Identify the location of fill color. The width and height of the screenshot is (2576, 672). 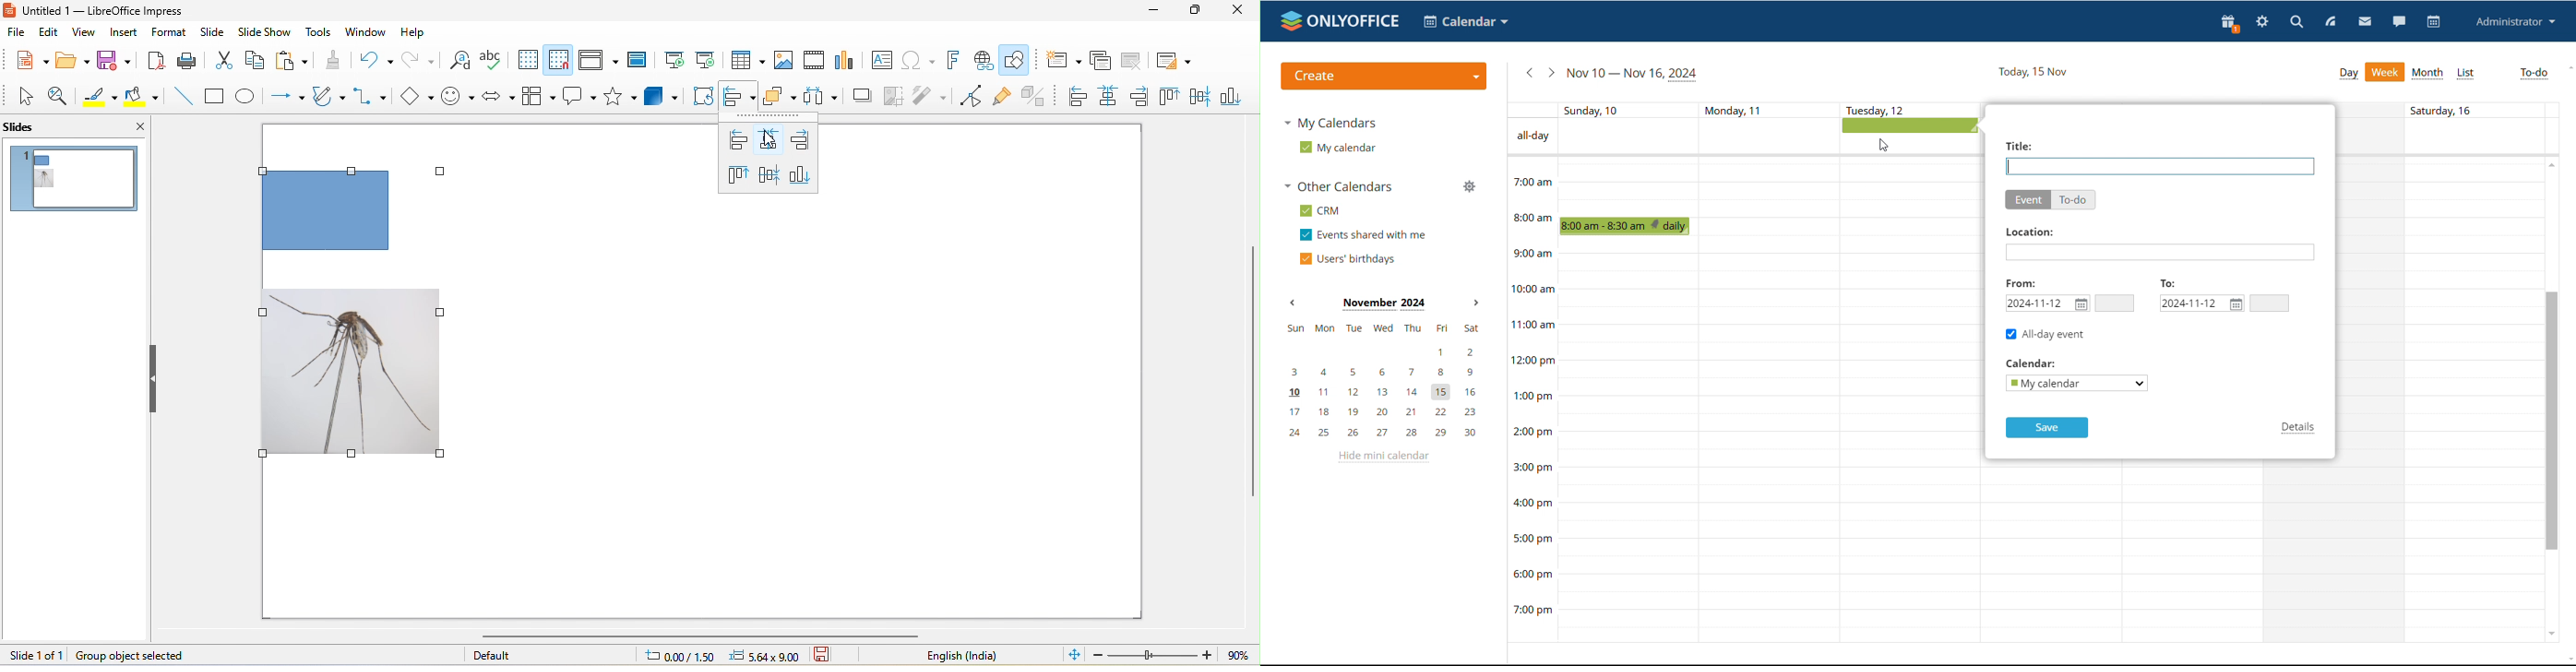
(146, 97).